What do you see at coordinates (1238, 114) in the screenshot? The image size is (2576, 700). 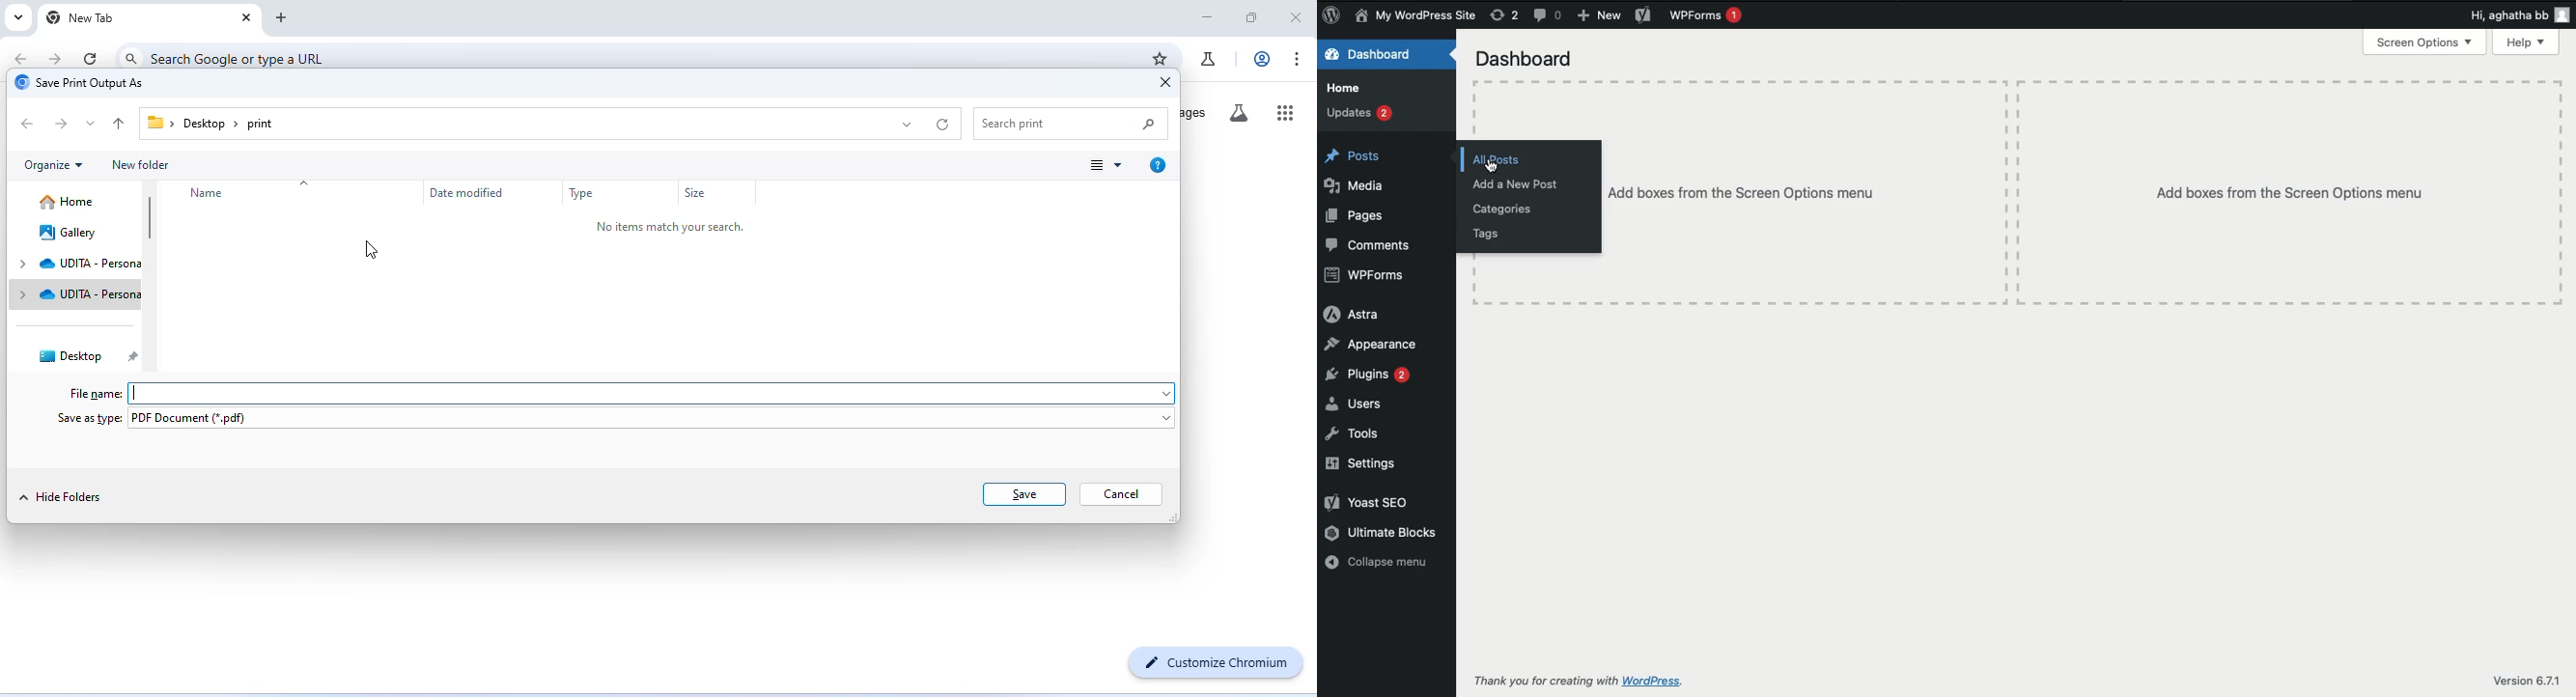 I see `search labs` at bounding box center [1238, 114].